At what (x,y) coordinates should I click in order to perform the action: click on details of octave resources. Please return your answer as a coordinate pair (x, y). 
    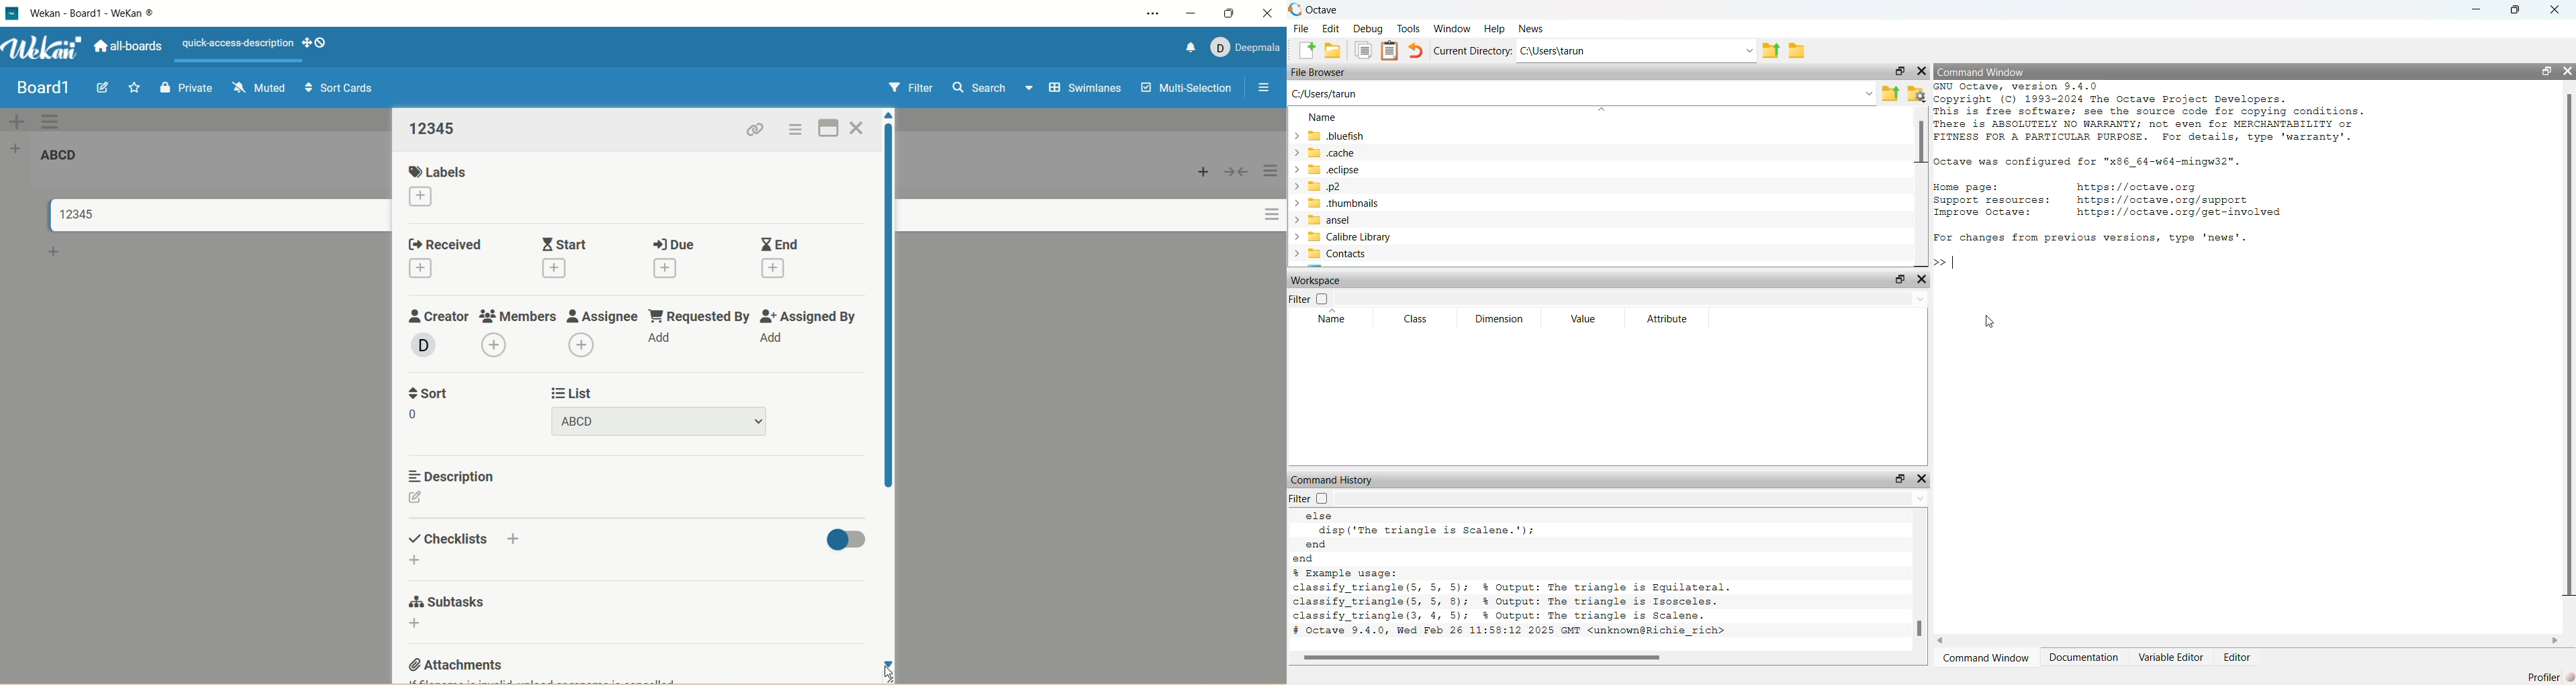
    Looking at the image, I should click on (2108, 202).